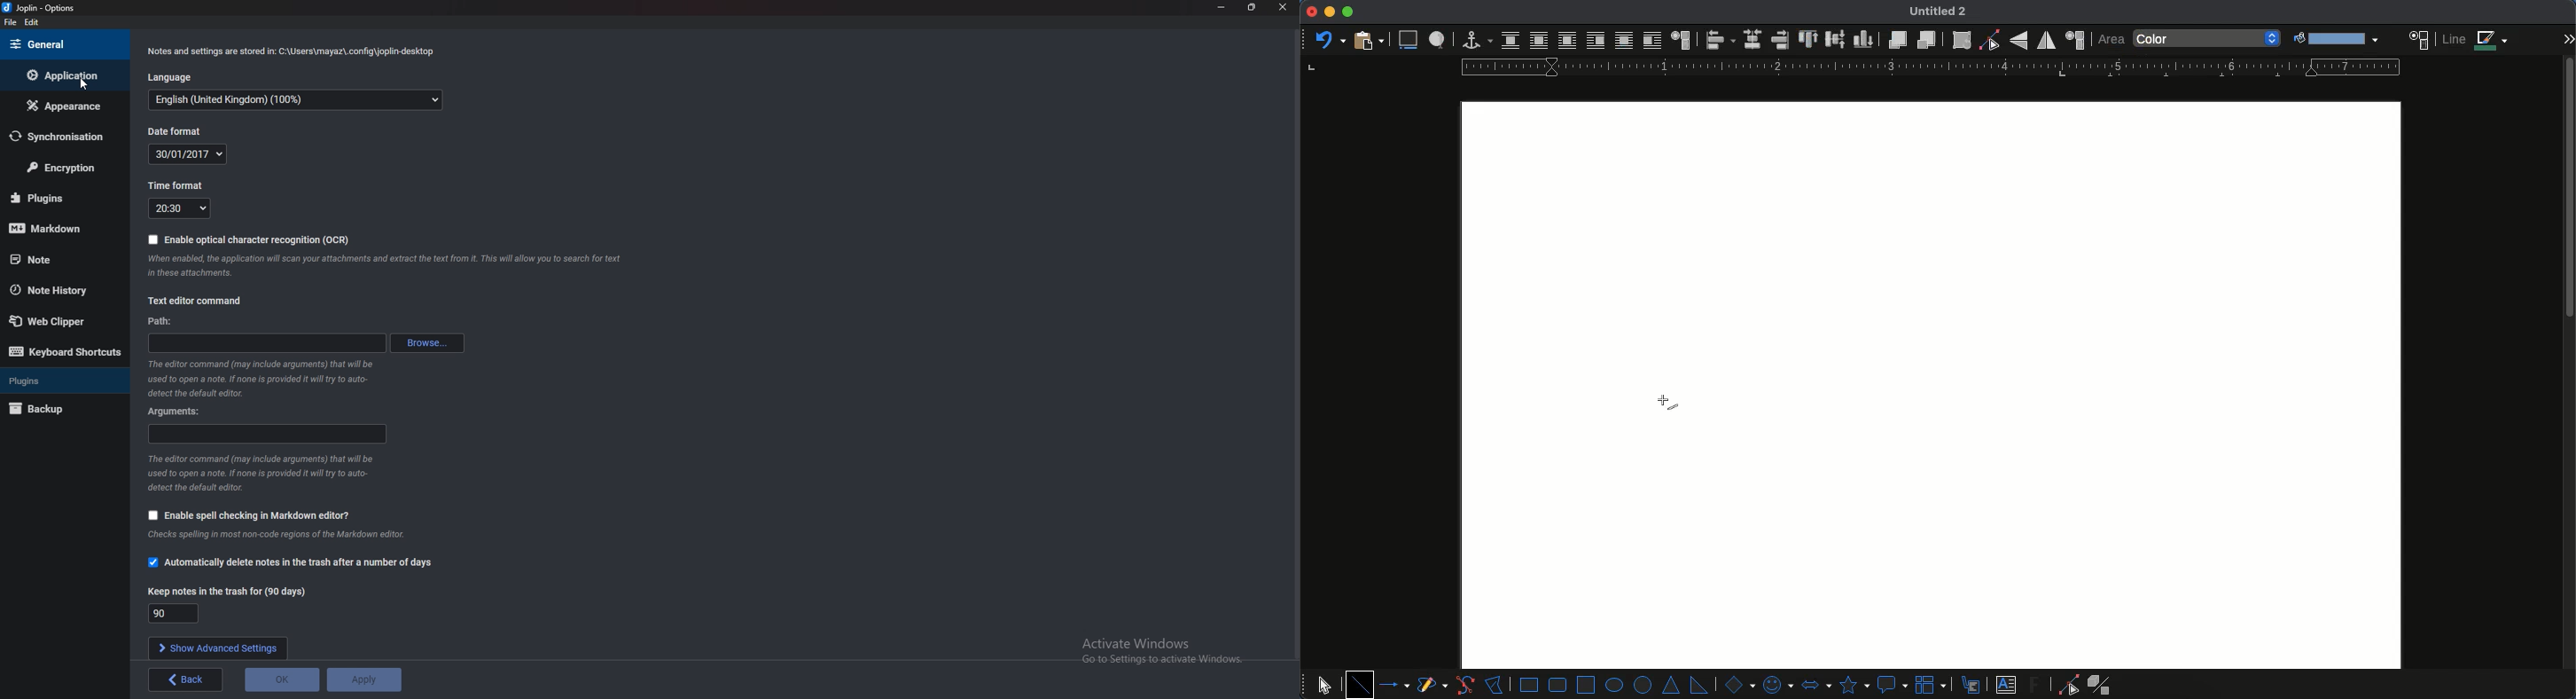  Describe the element at coordinates (55, 408) in the screenshot. I see `Back up` at that location.